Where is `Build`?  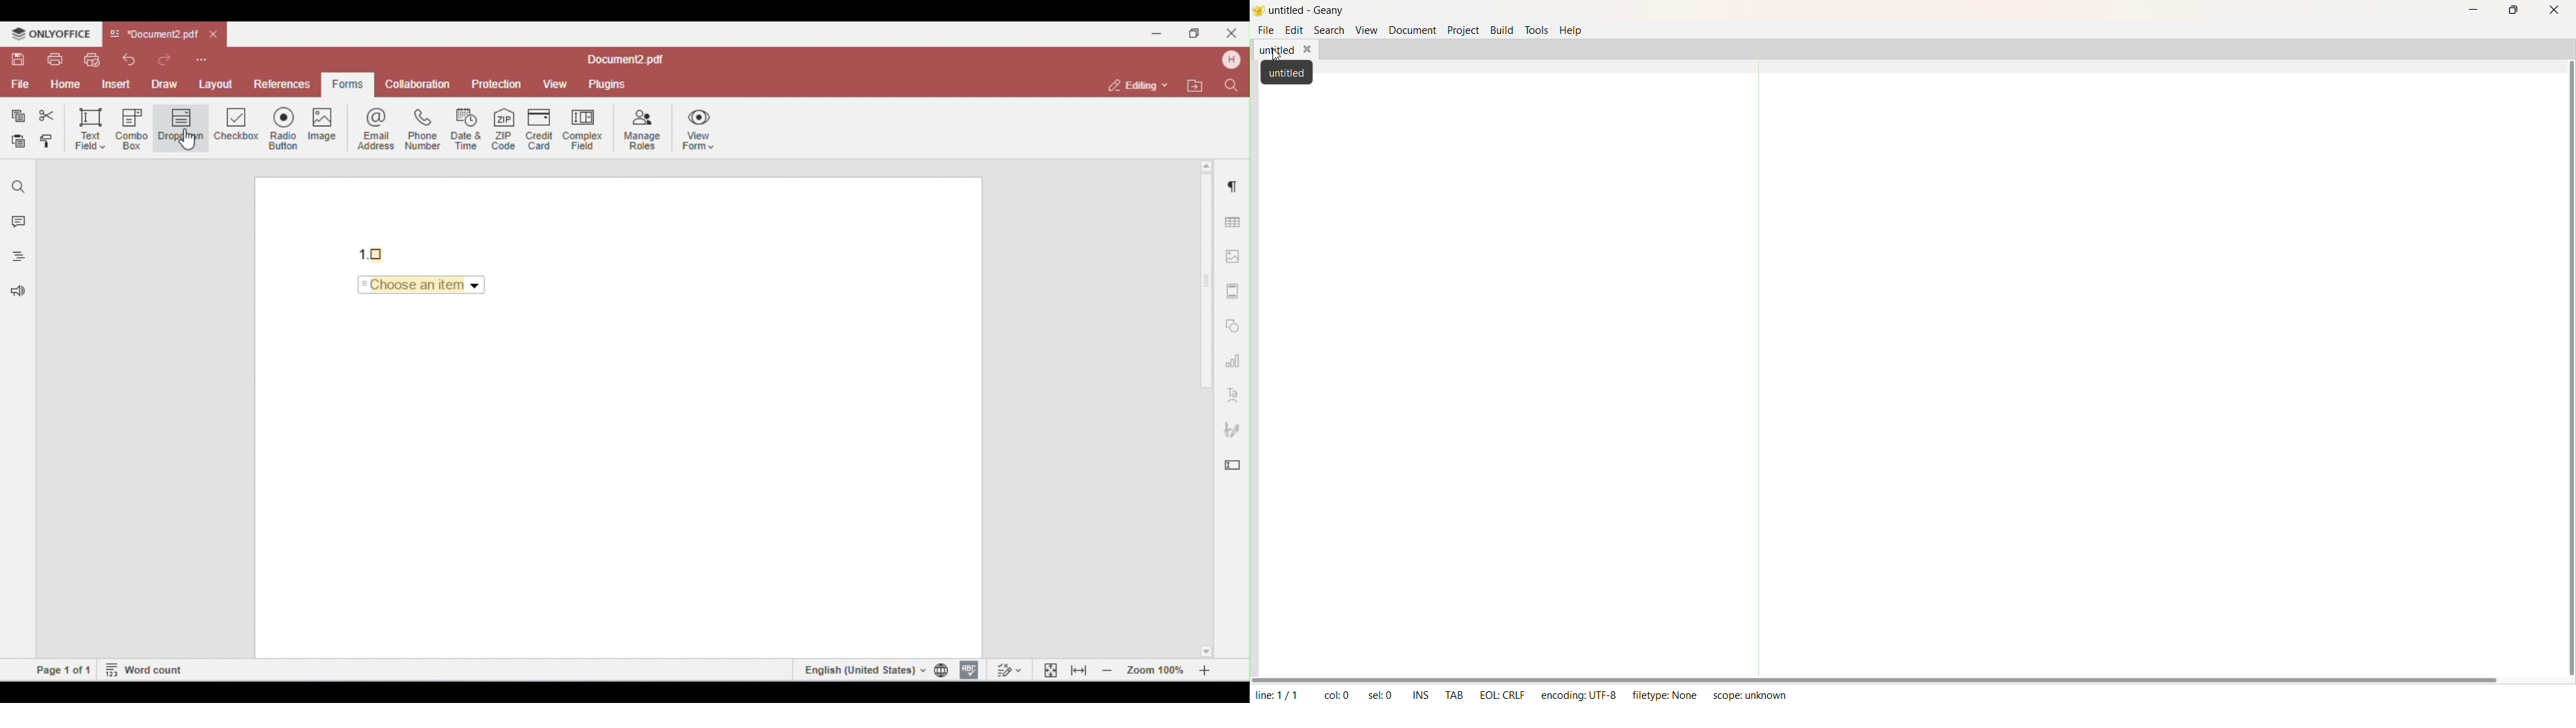
Build is located at coordinates (1501, 29).